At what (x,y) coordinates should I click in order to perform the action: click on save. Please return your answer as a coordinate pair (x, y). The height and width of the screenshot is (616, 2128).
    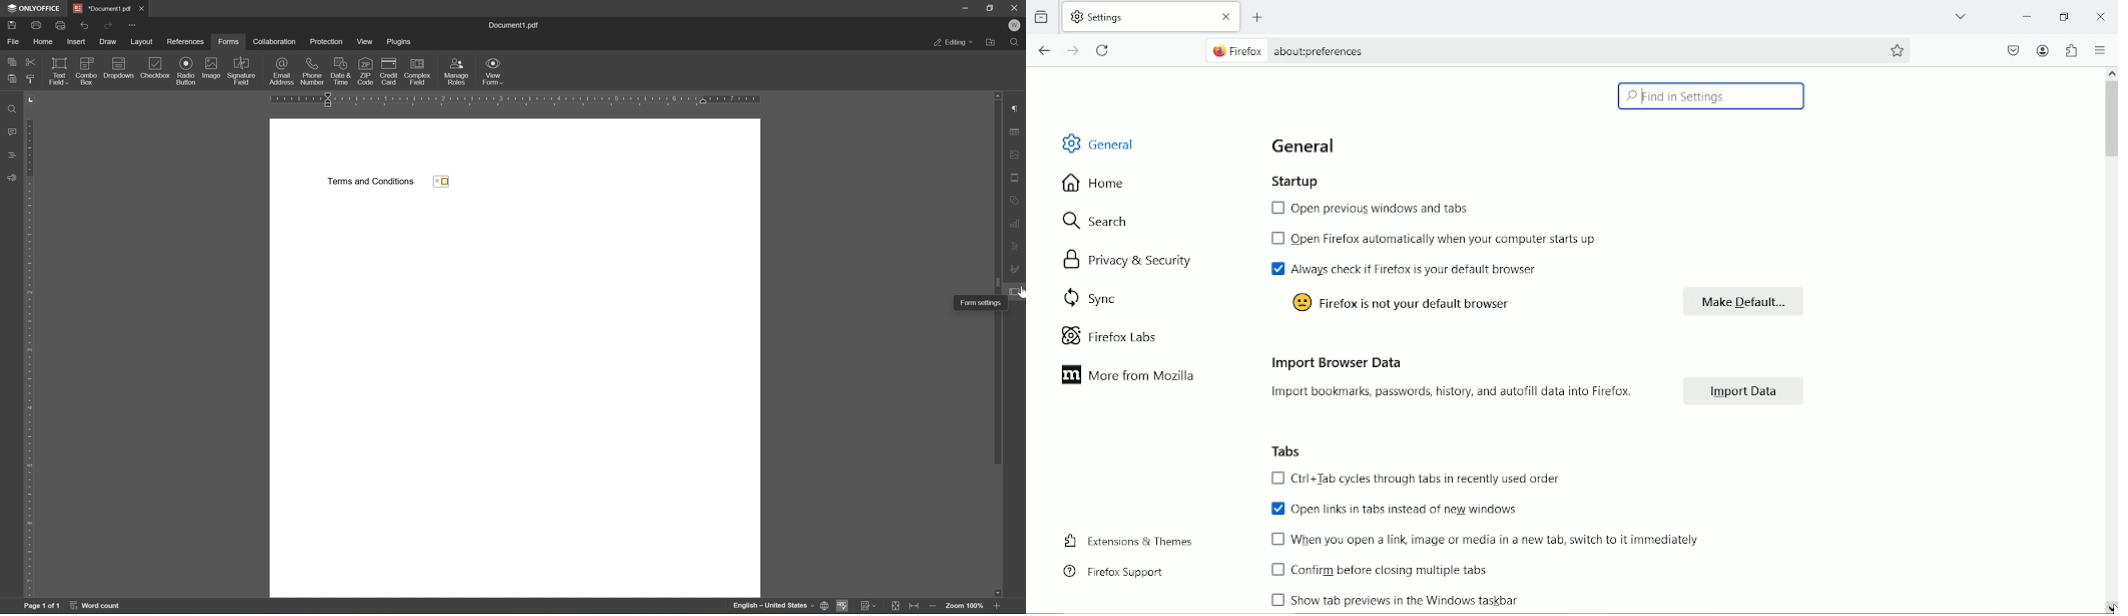
    Looking at the image, I should click on (13, 25).